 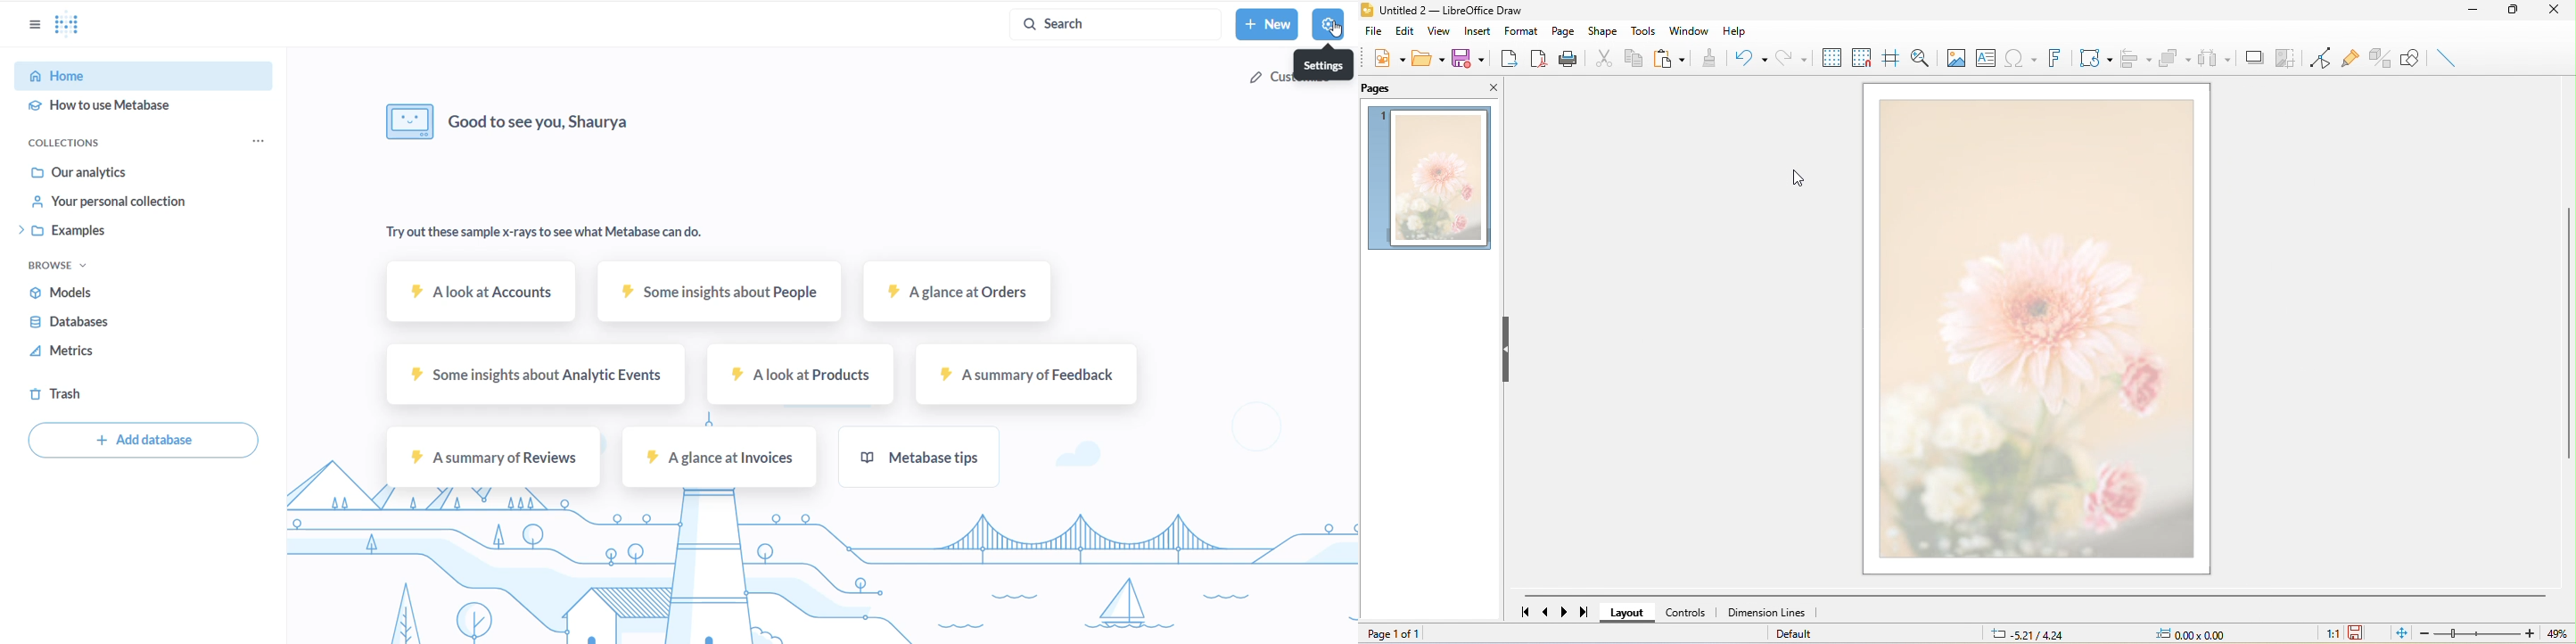 I want to click on horizontal scroll bar, so click(x=2035, y=596).